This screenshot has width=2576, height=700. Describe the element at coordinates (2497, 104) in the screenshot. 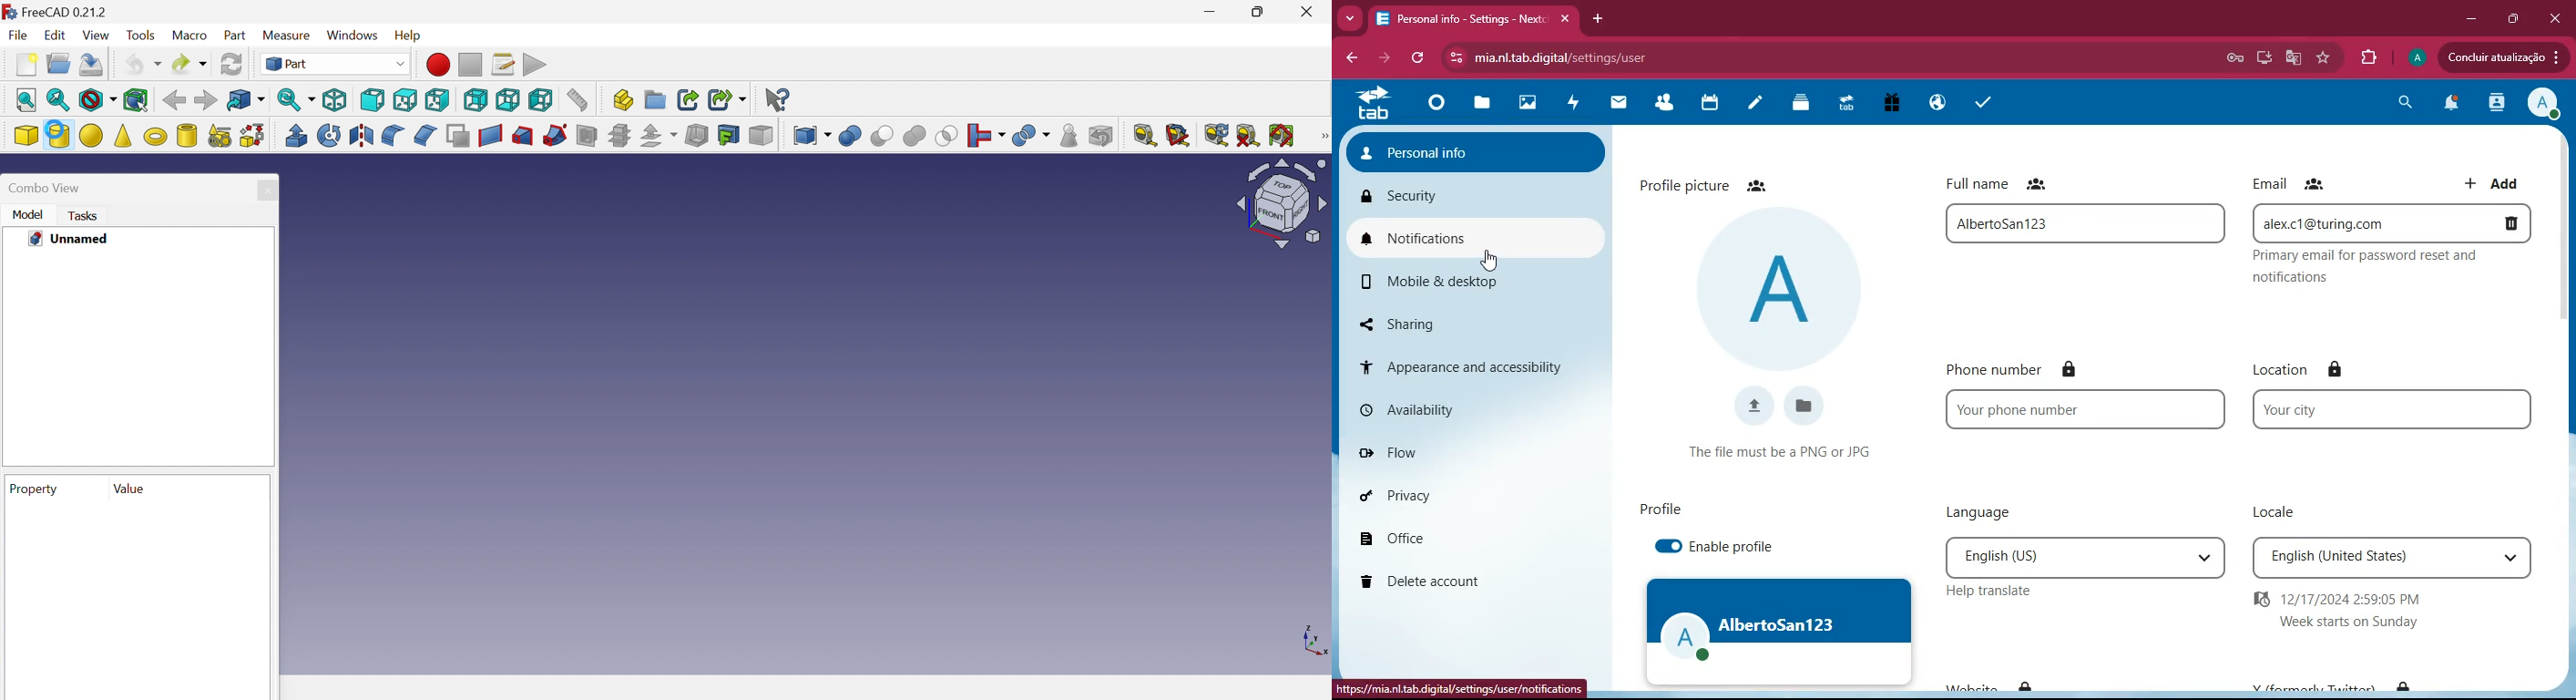

I see `activity` at that location.